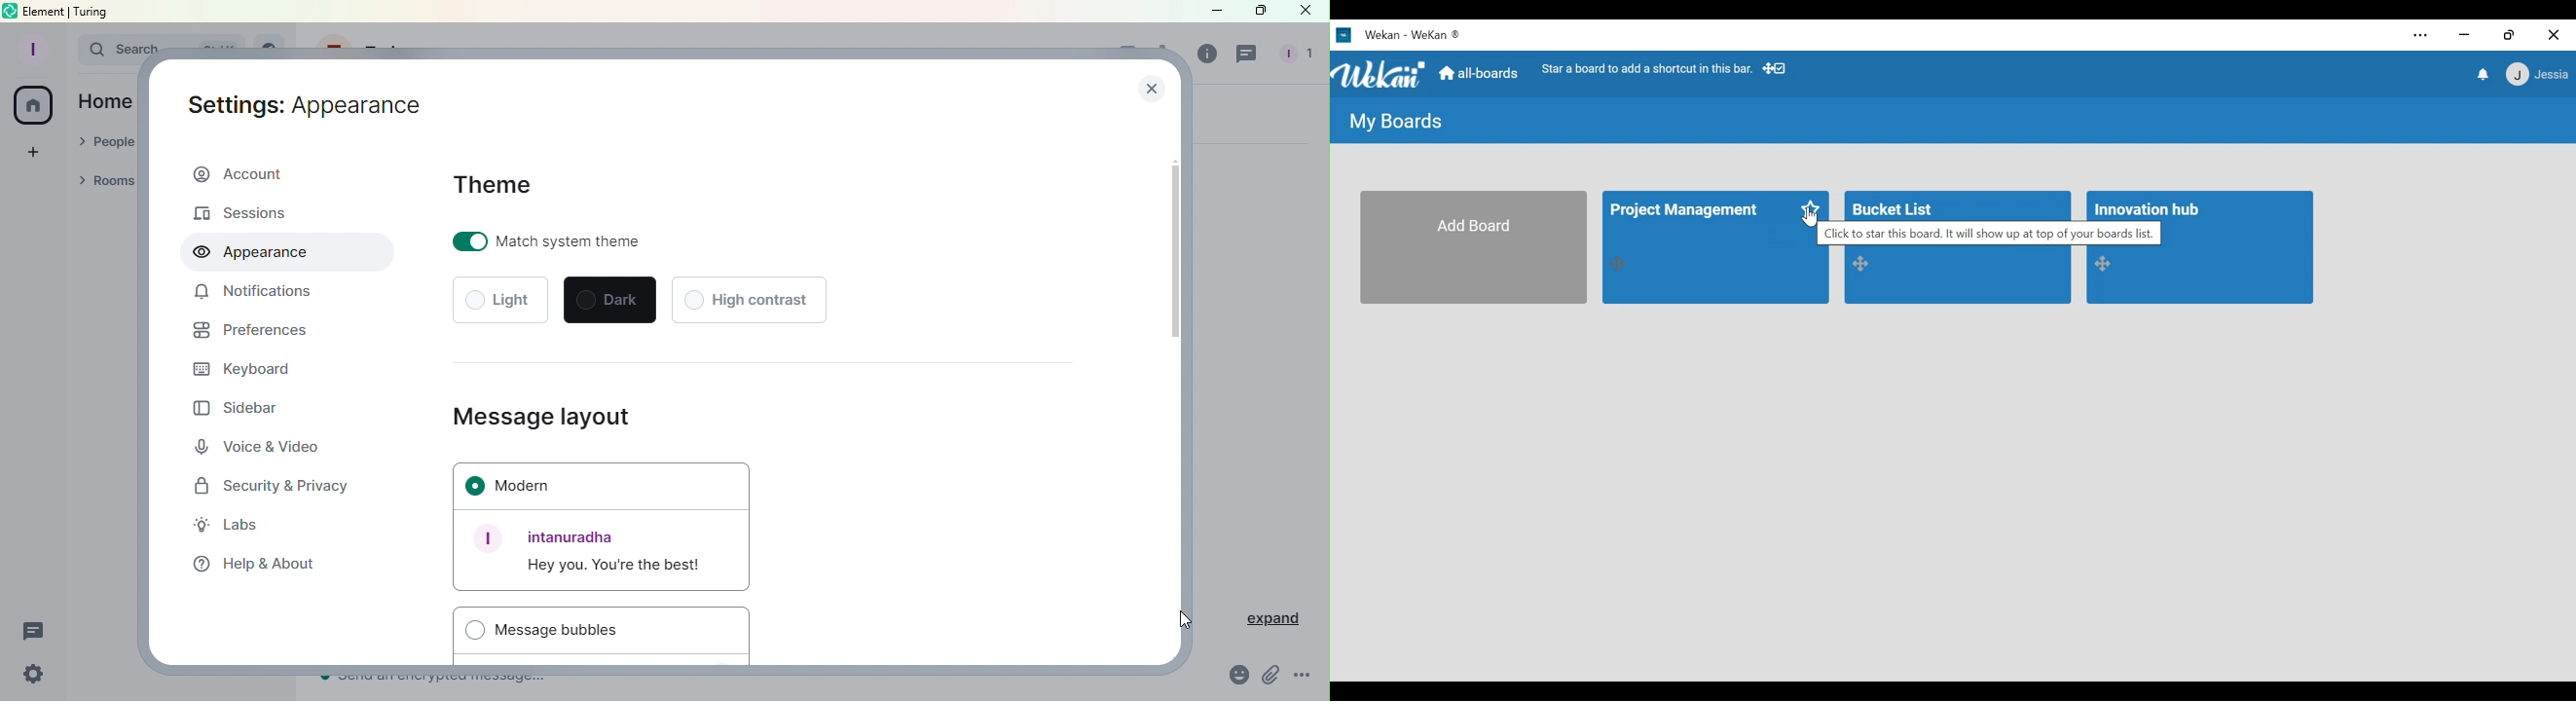  Describe the element at coordinates (236, 407) in the screenshot. I see `Sidebar` at that location.